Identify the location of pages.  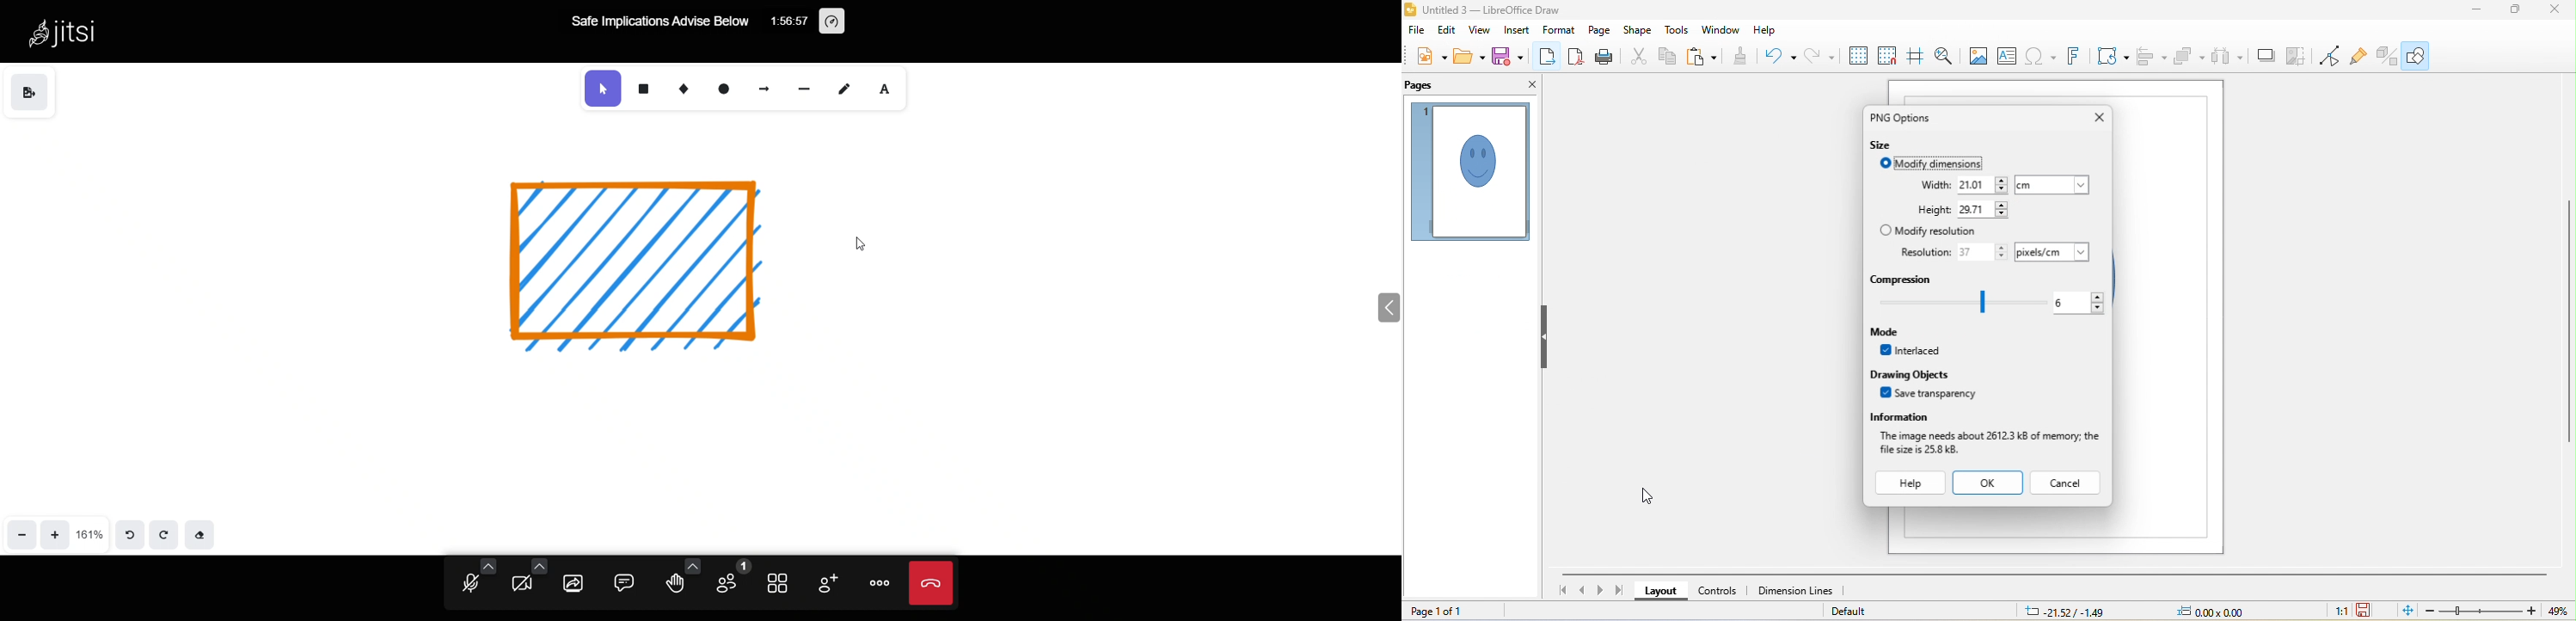
(1423, 85).